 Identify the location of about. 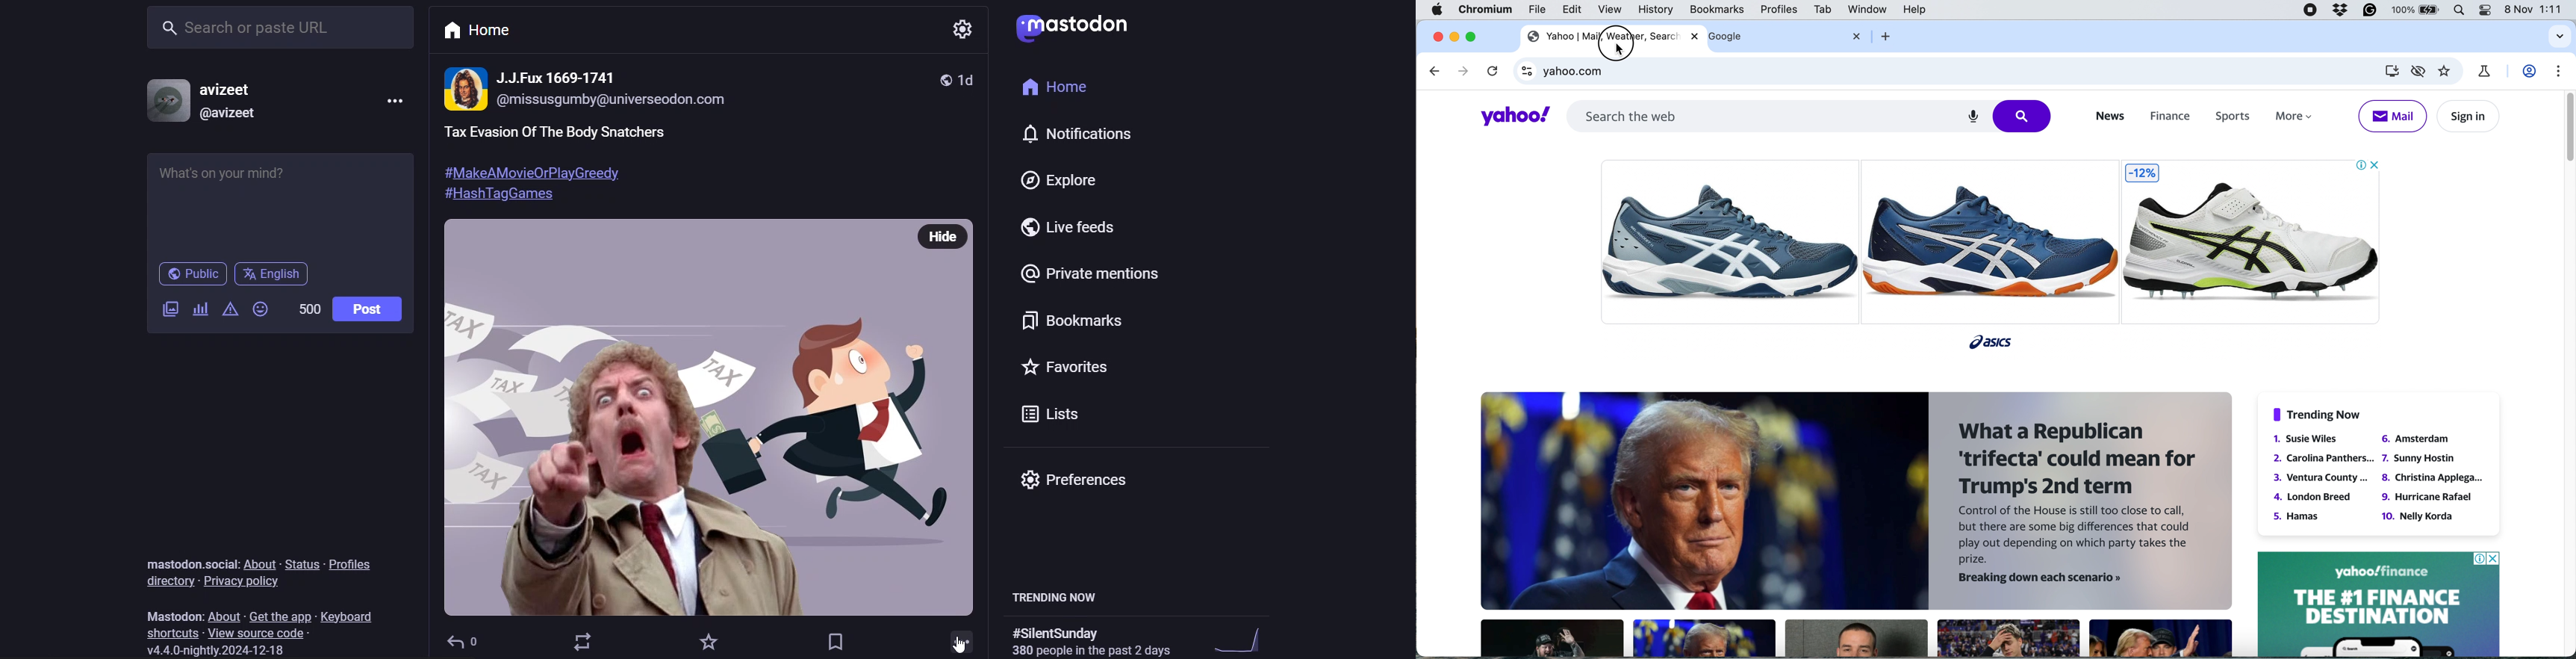
(260, 562).